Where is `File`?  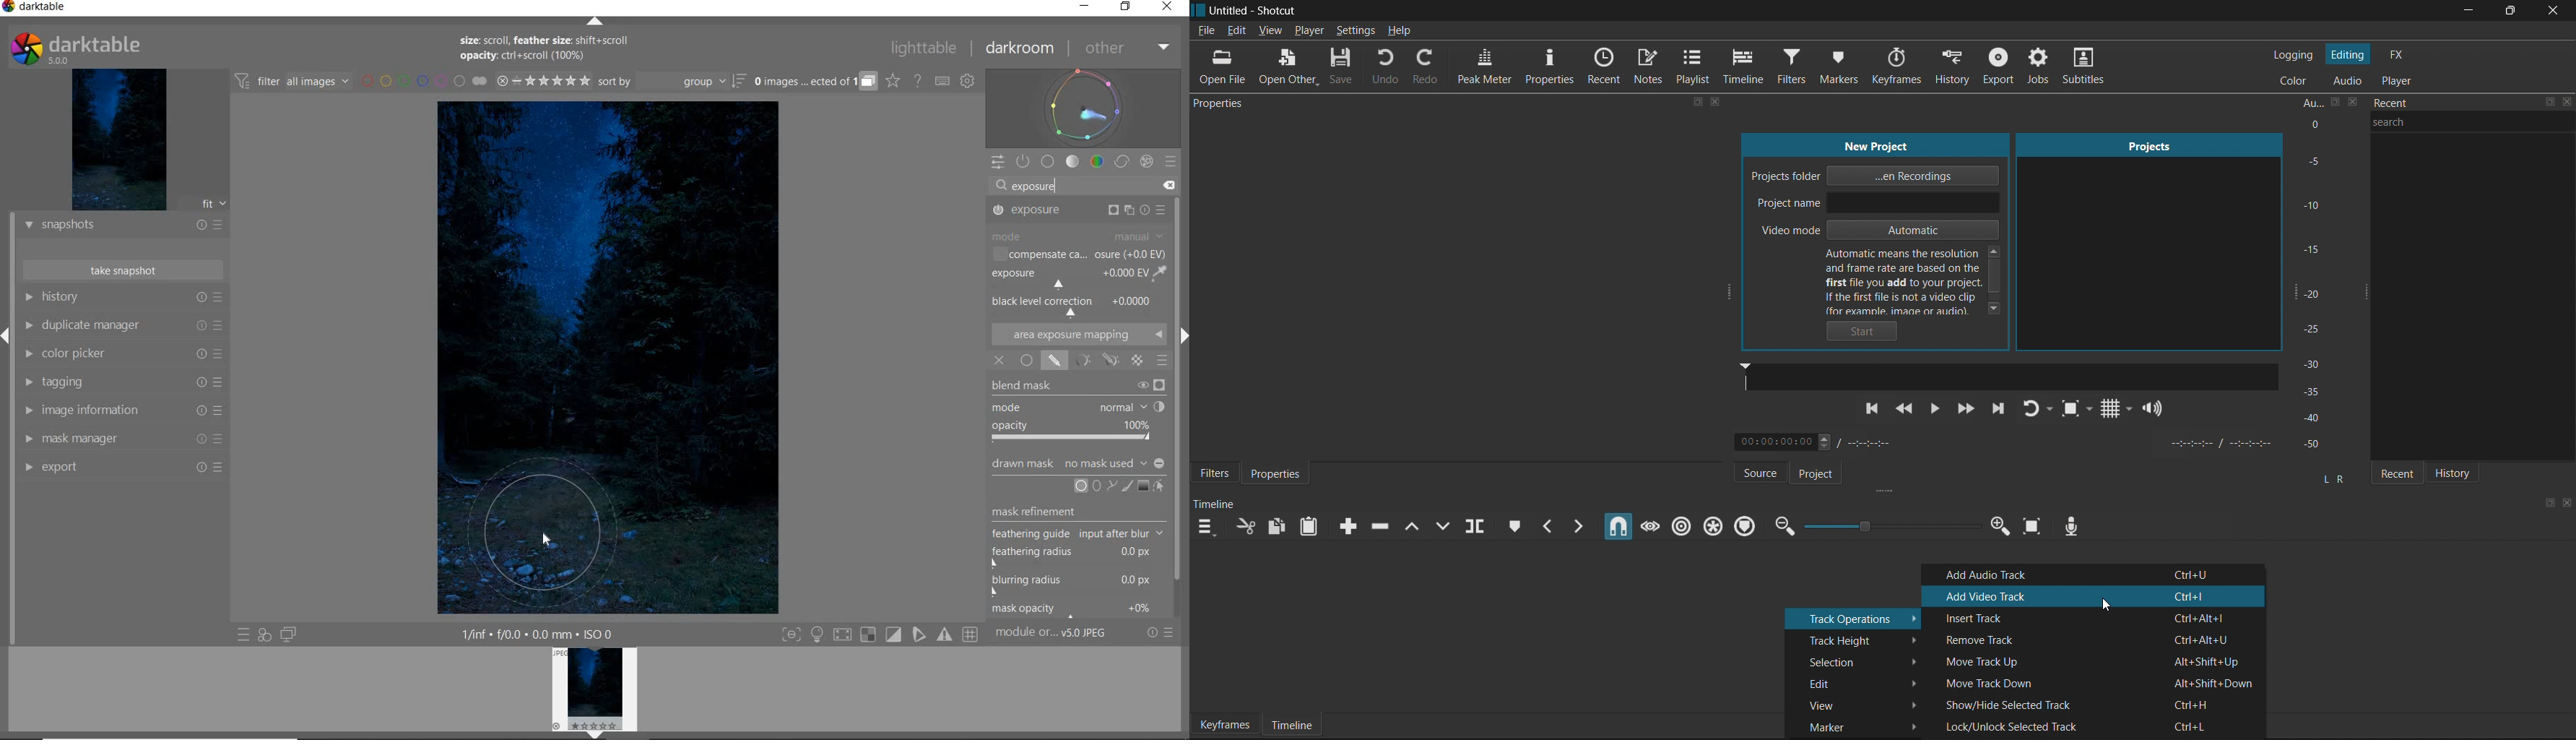
File is located at coordinates (1206, 31).